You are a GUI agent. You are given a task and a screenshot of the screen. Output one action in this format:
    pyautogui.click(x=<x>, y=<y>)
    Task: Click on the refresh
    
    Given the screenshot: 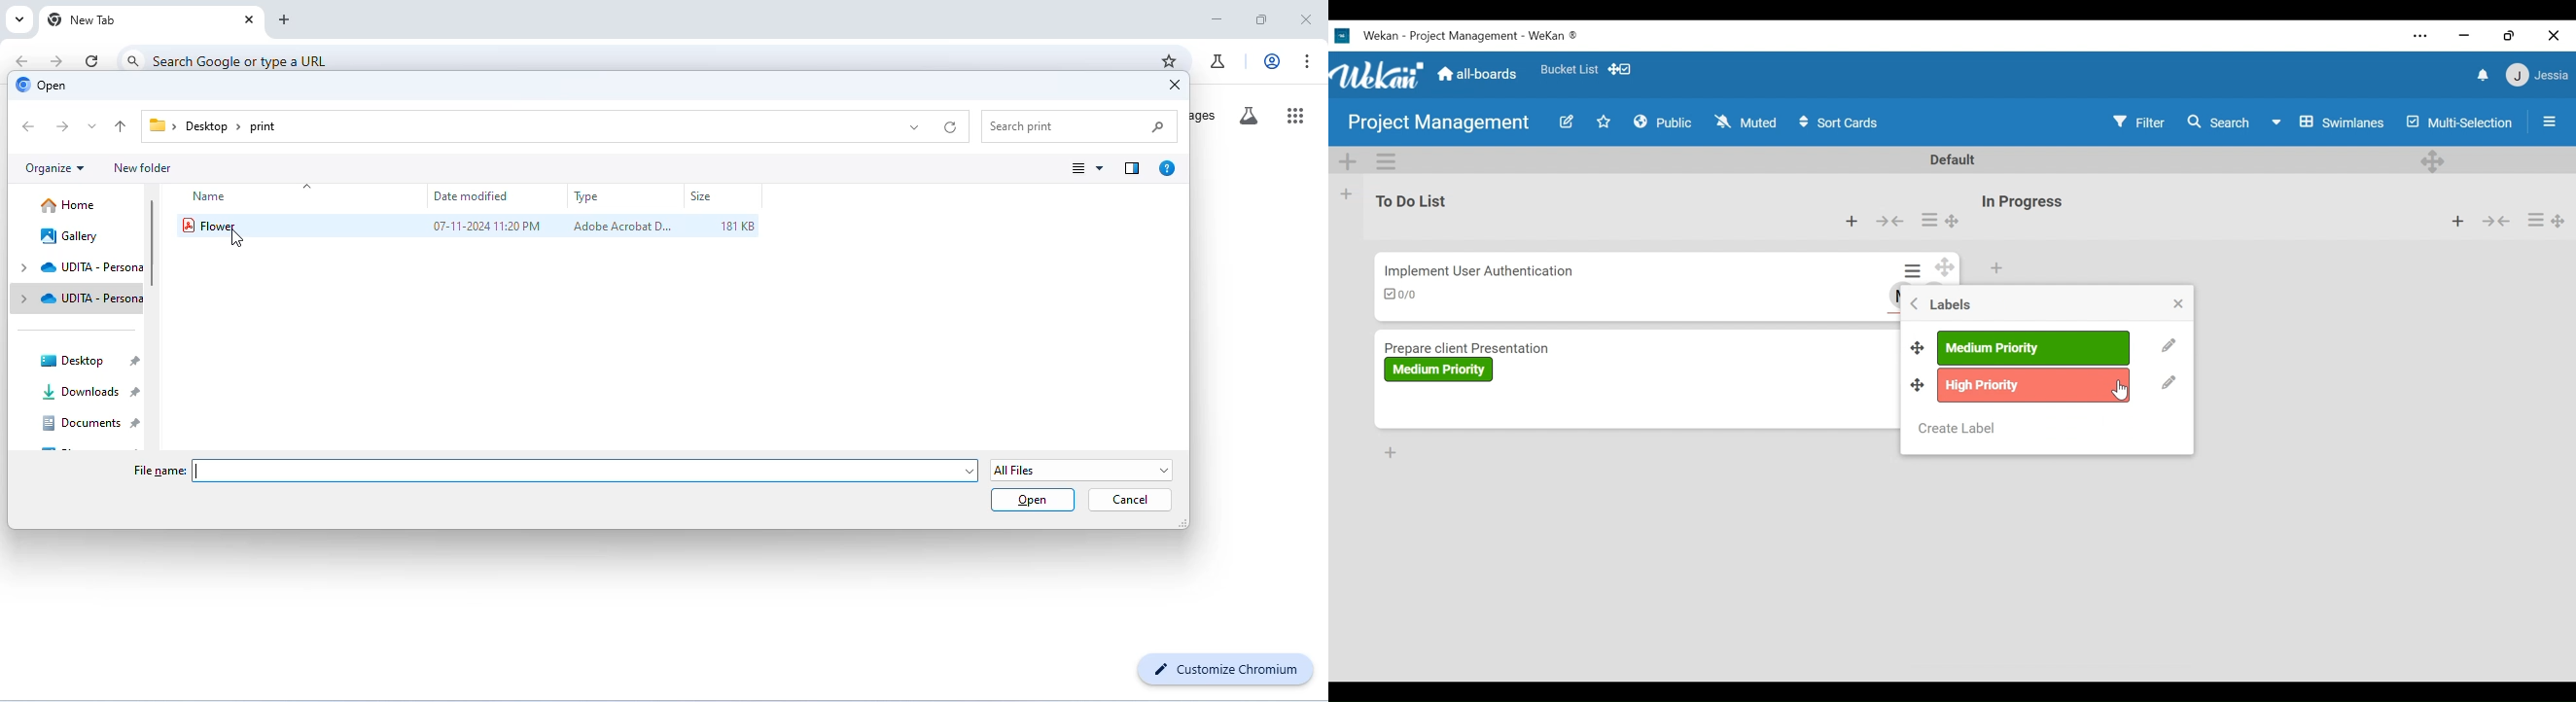 What is the action you would take?
    pyautogui.click(x=93, y=60)
    